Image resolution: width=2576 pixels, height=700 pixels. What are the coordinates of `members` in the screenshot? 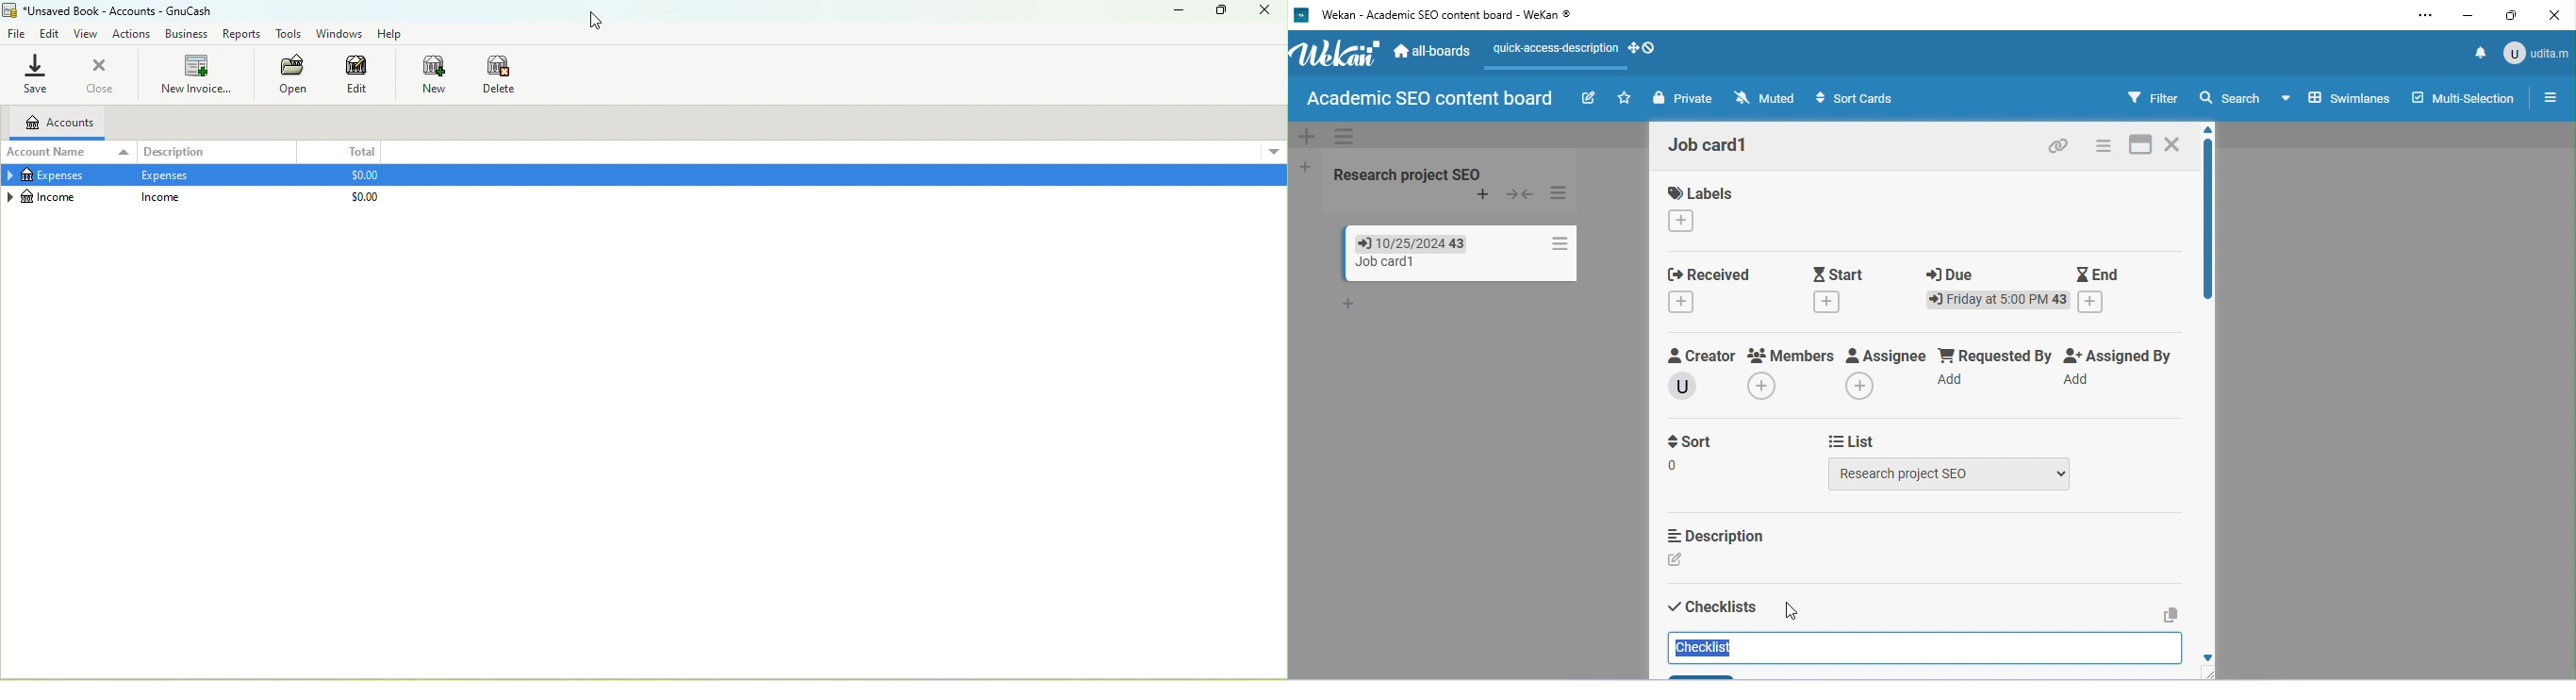 It's located at (1792, 356).